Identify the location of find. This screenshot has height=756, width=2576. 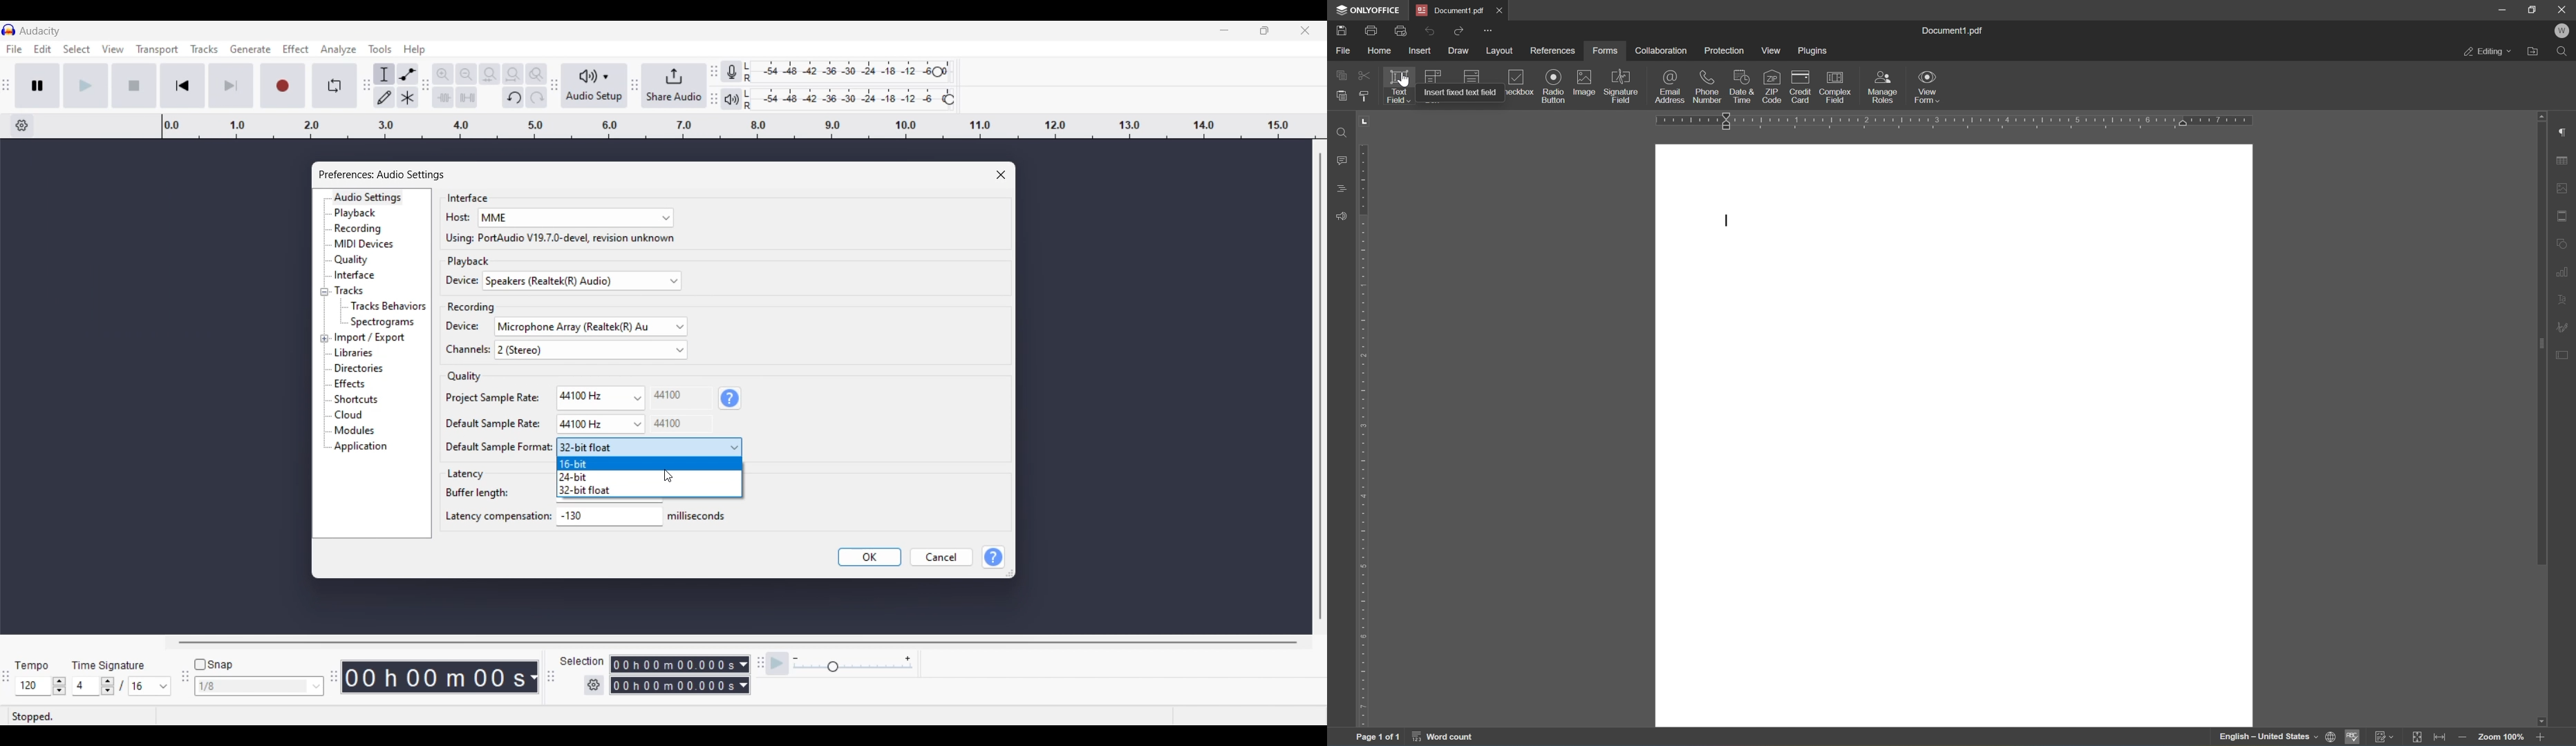
(1345, 132).